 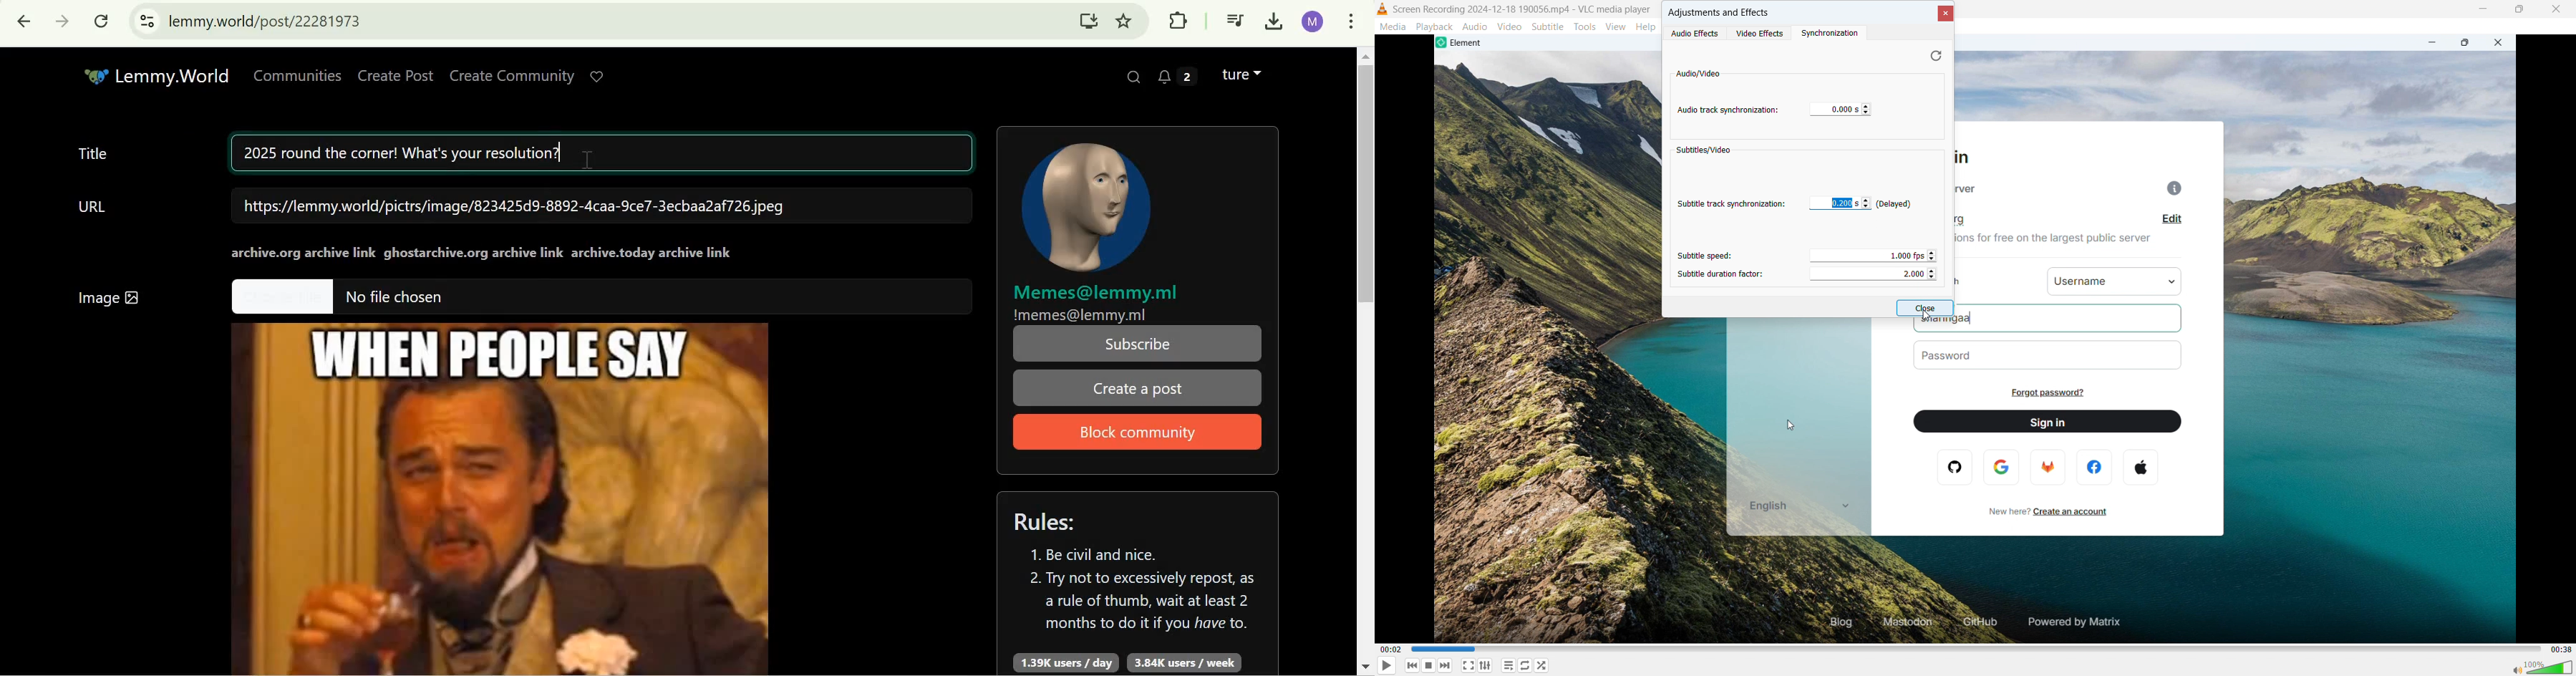 What do you see at coordinates (1080, 315) in the screenshot?
I see `!memes@lemmy.ml` at bounding box center [1080, 315].